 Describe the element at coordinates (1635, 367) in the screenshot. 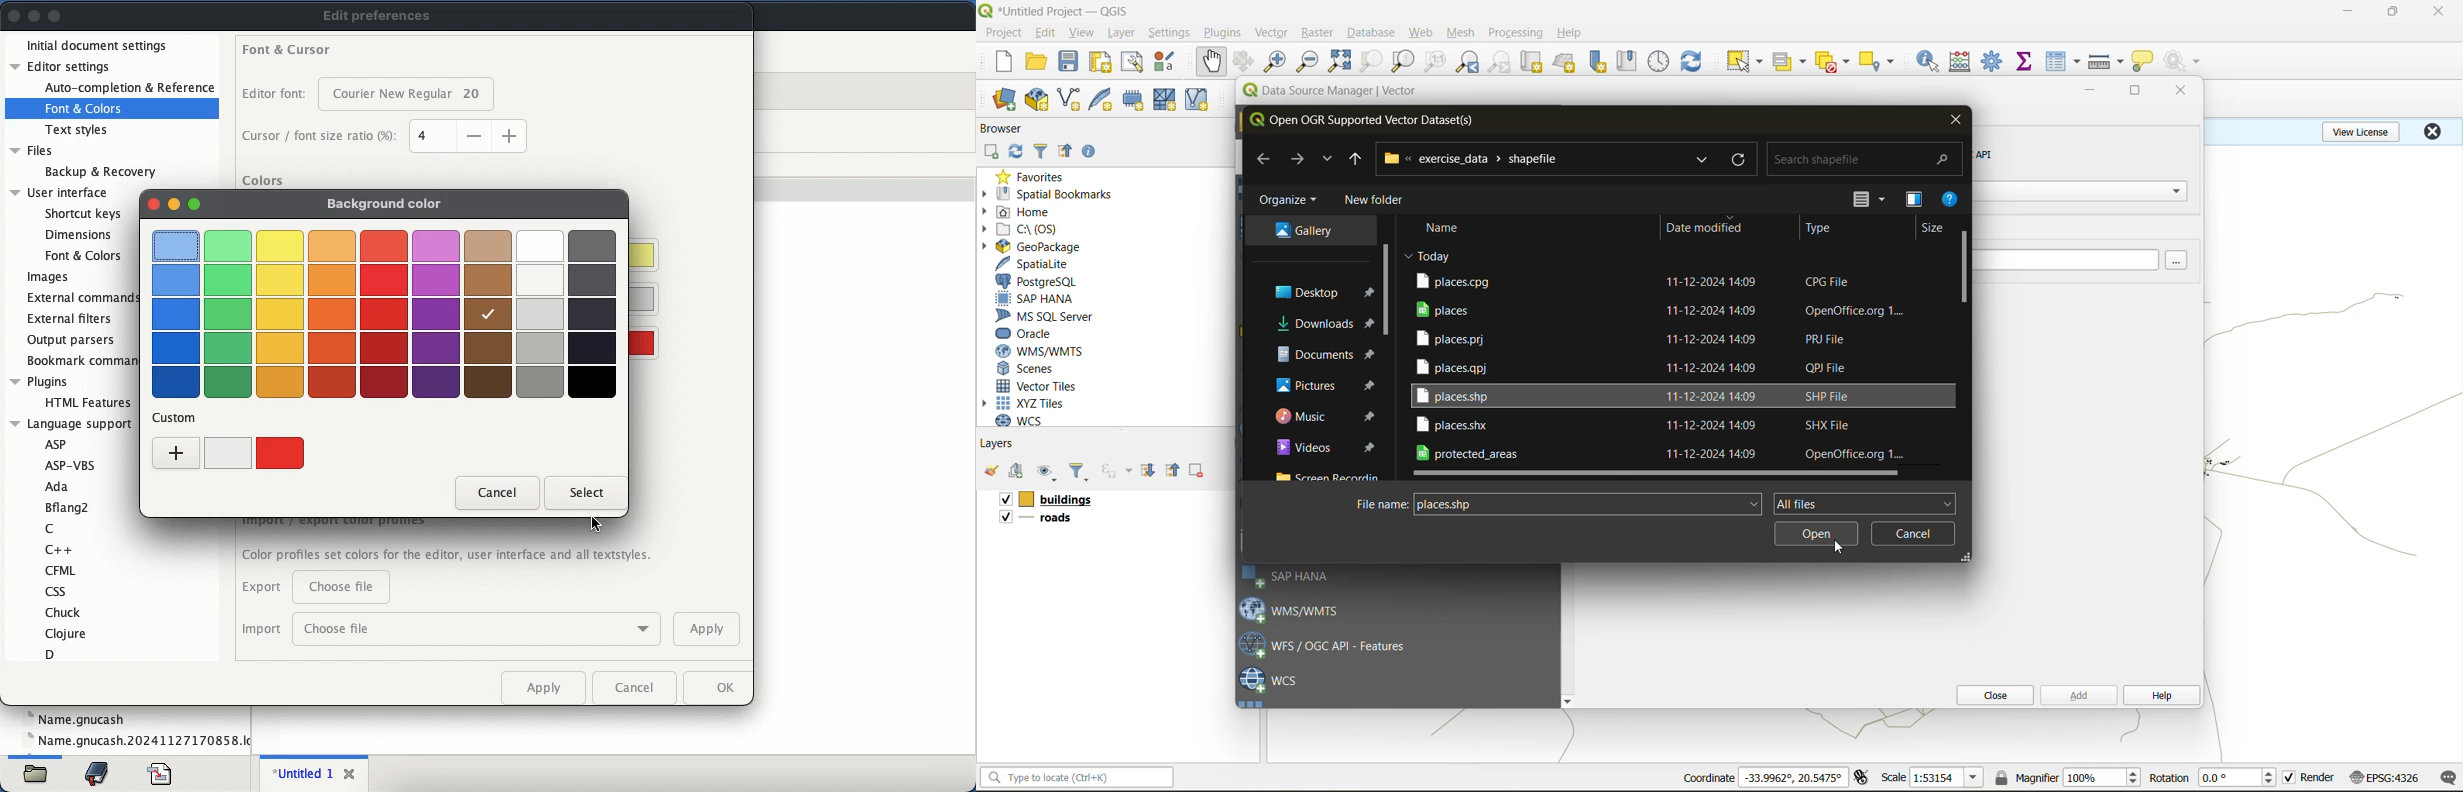

I see `file/folder names` at that location.